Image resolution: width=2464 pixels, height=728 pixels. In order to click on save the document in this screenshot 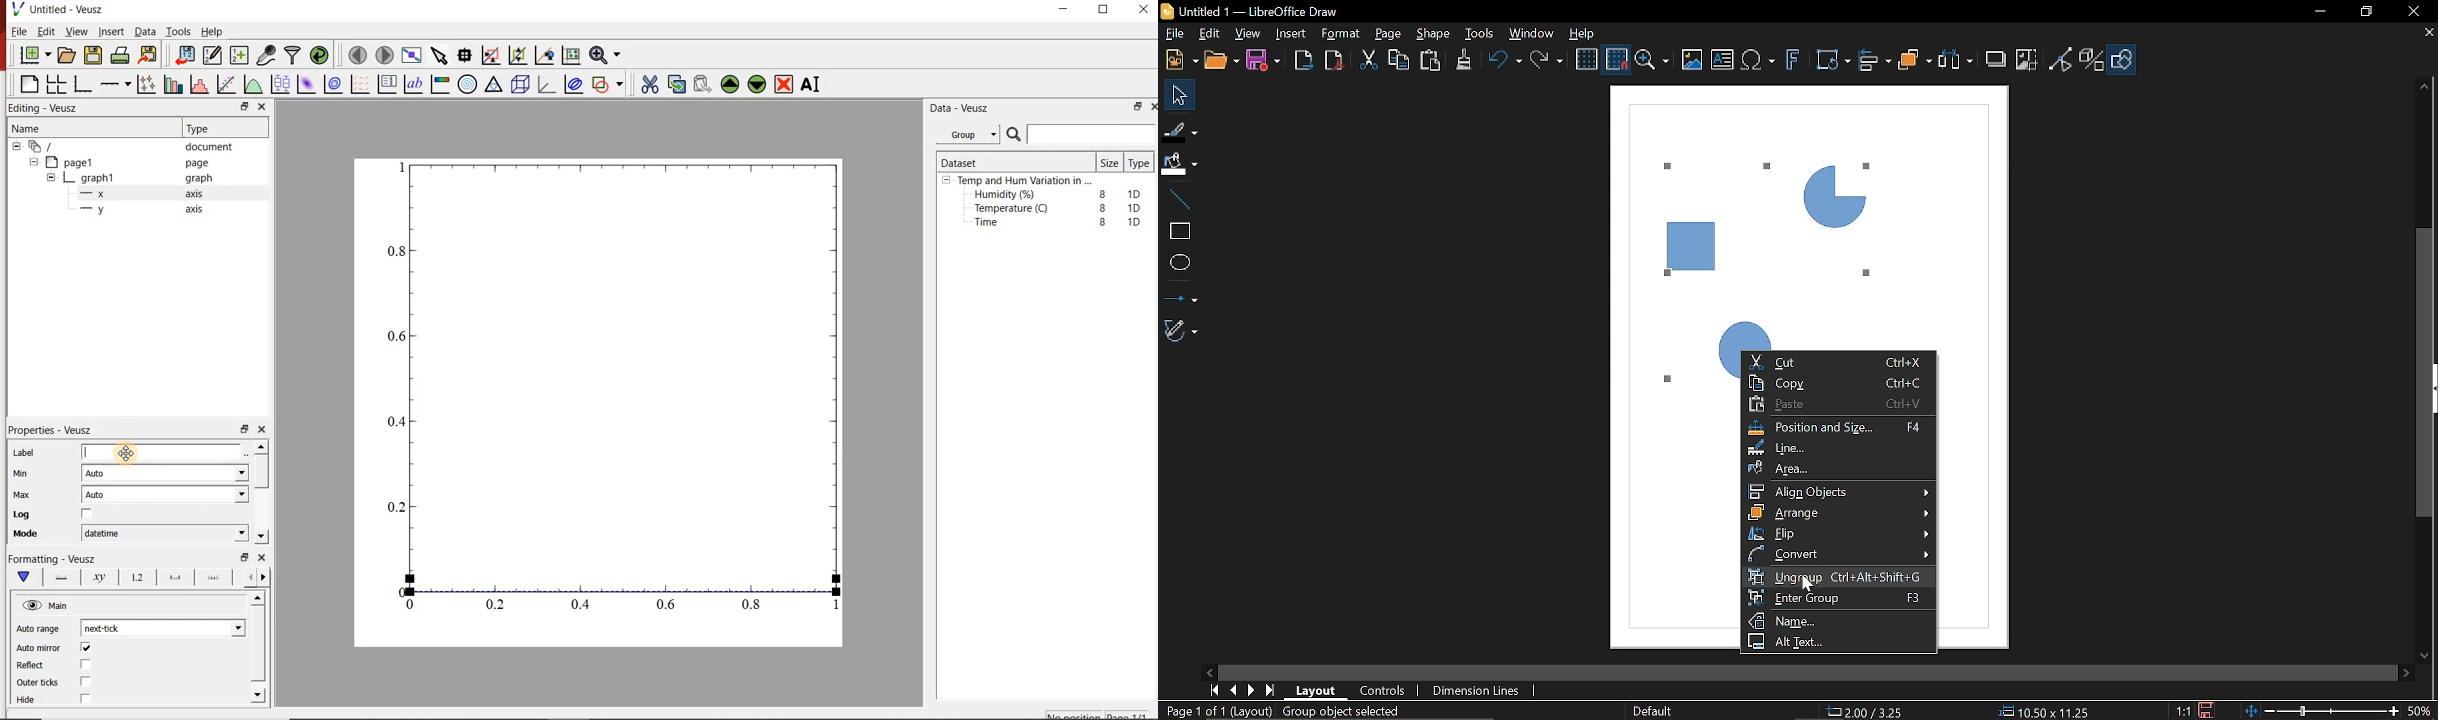, I will do `click(94, 56)`.